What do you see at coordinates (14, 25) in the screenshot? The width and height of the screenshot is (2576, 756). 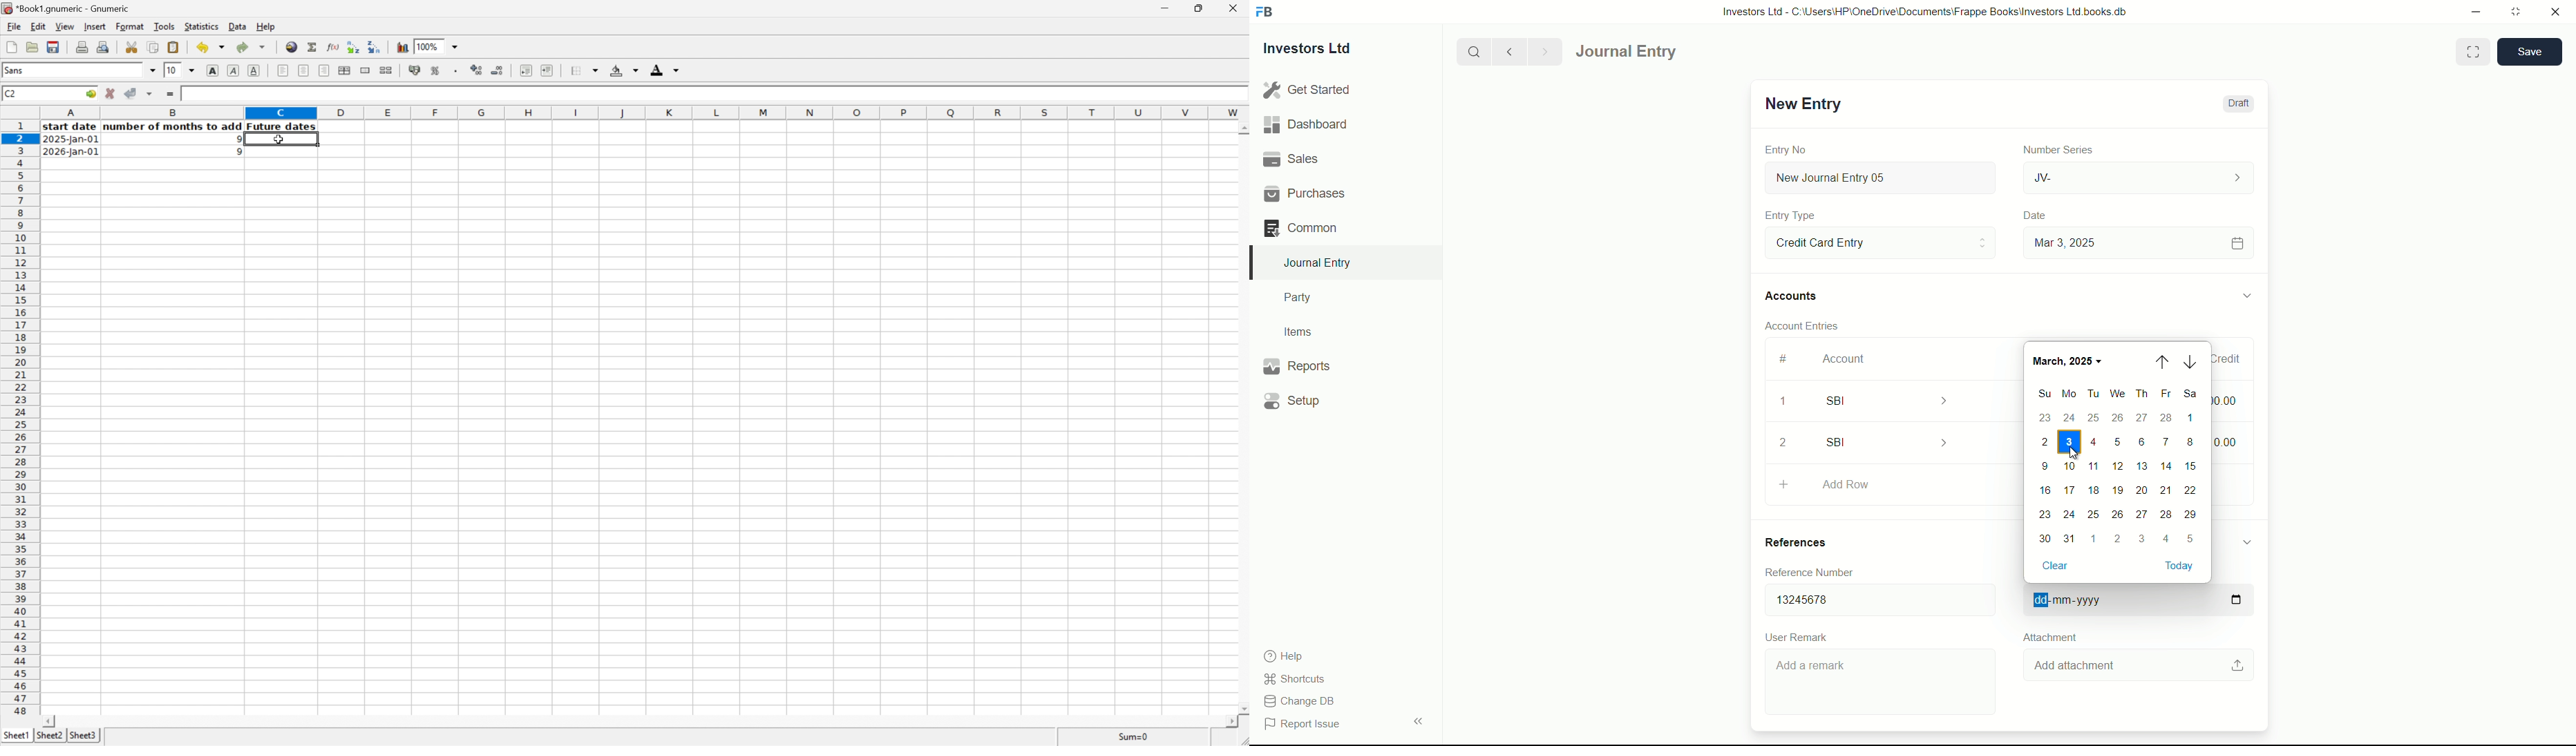 I see `File` at bounding box center [14, 25].